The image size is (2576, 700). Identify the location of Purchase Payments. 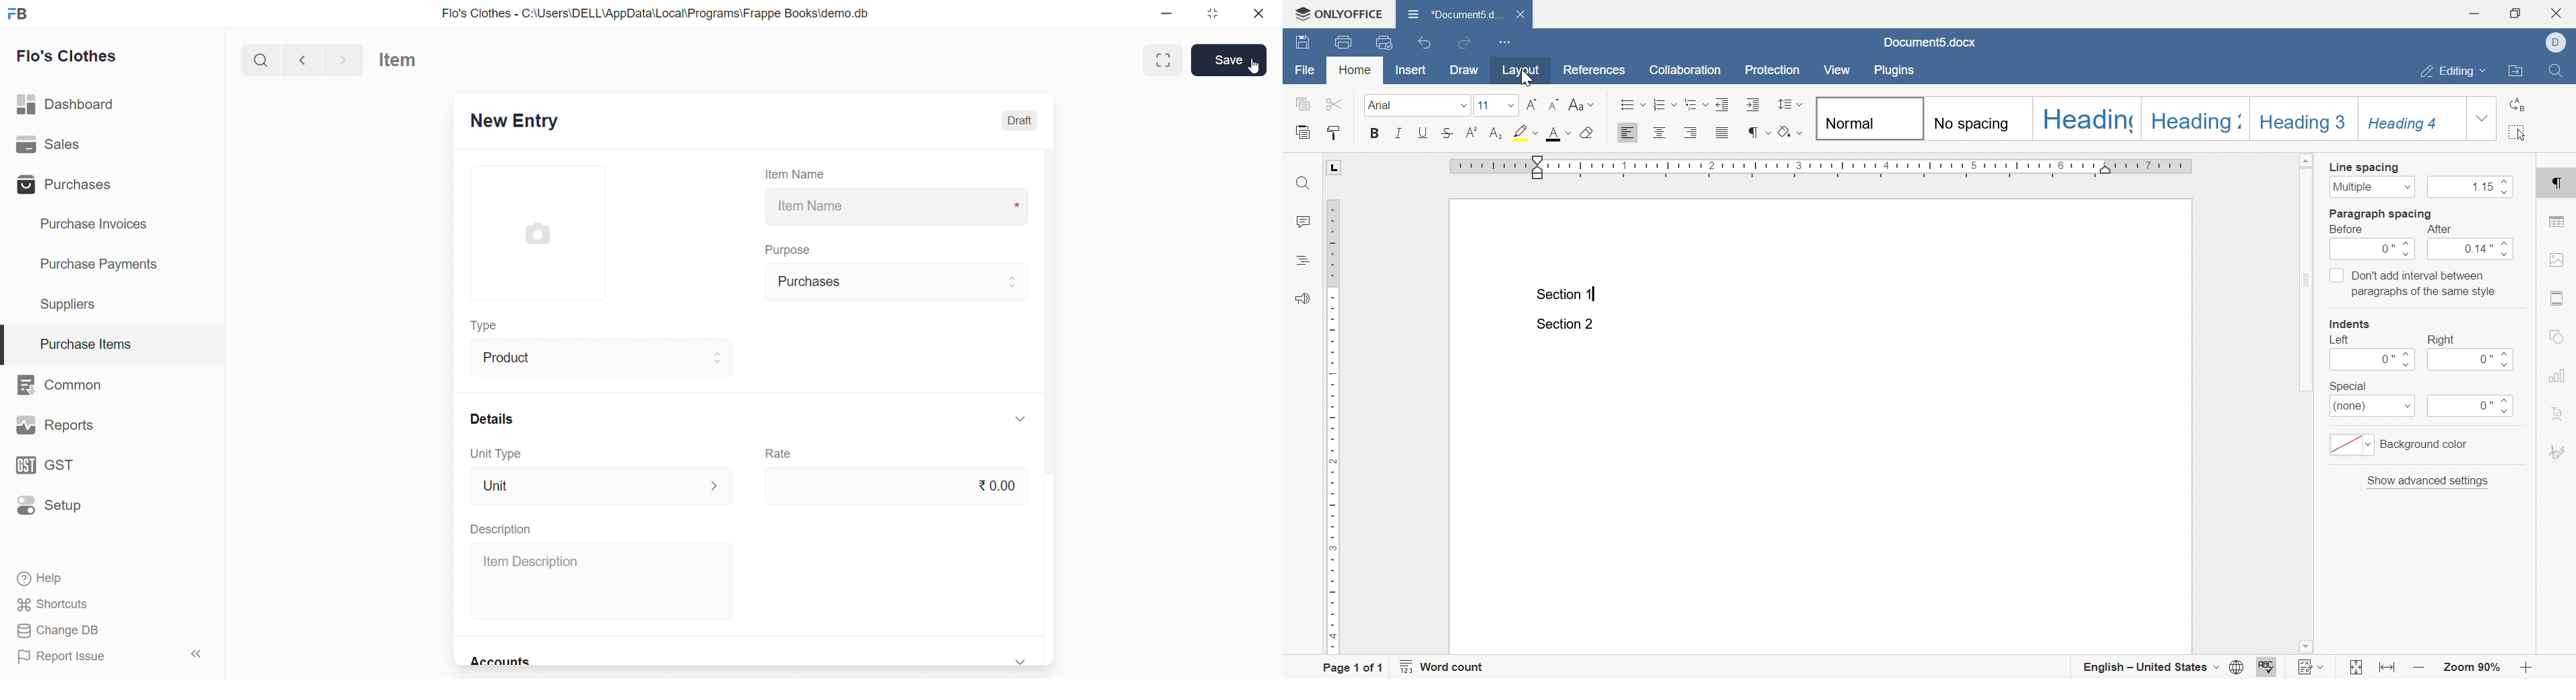
(104, 265).